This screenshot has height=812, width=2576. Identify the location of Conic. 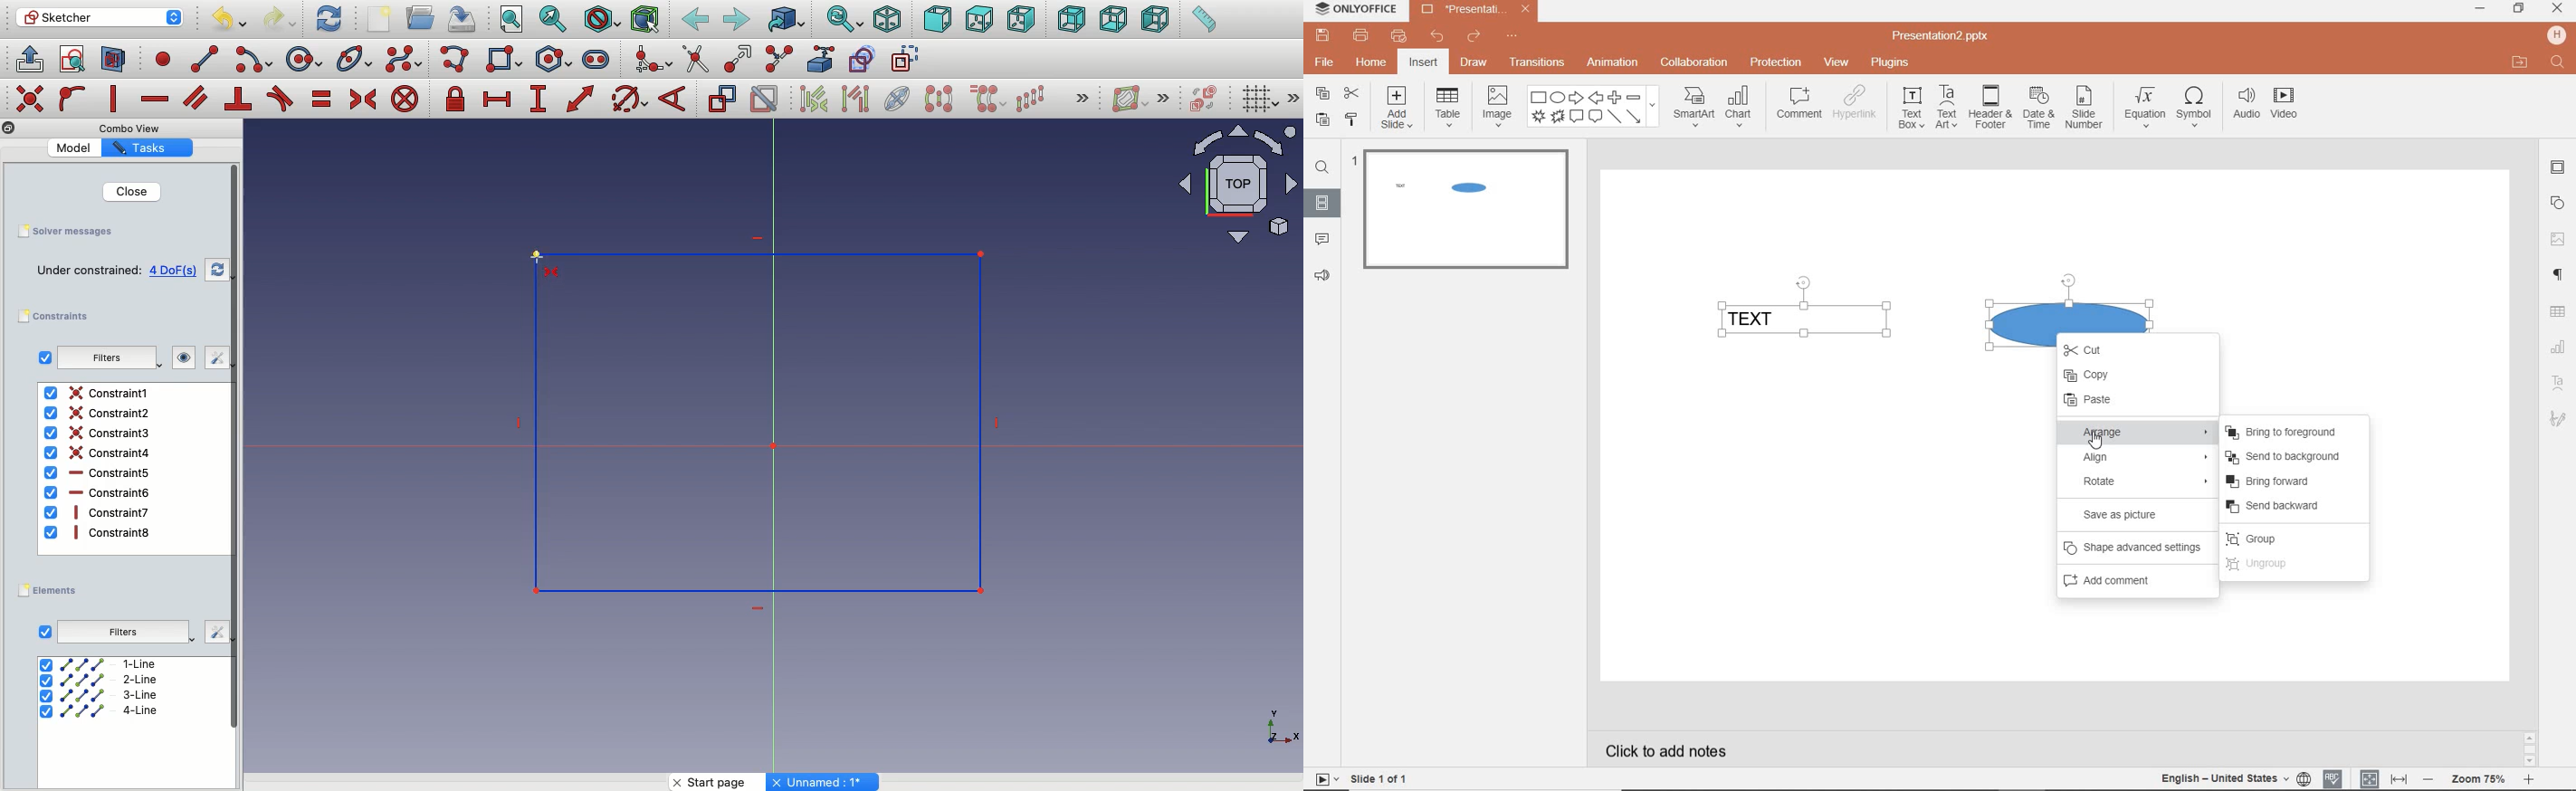
(356, 60).